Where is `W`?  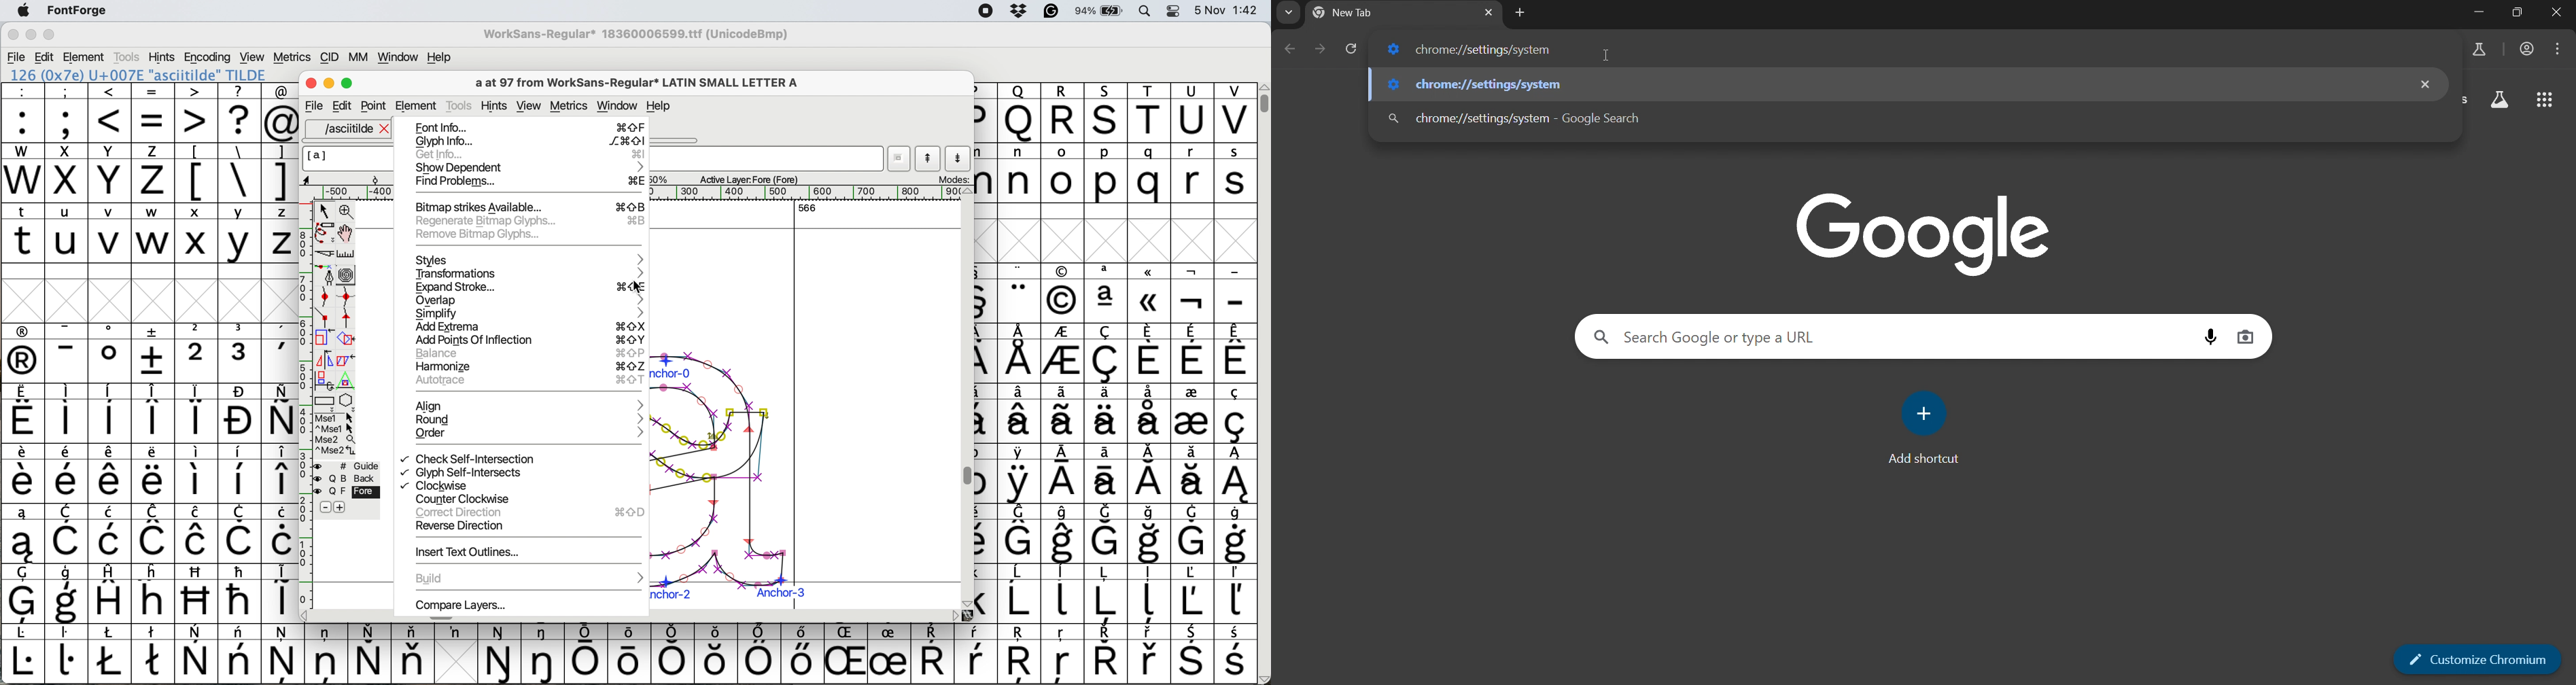
W is located at coordinates (24, 173).